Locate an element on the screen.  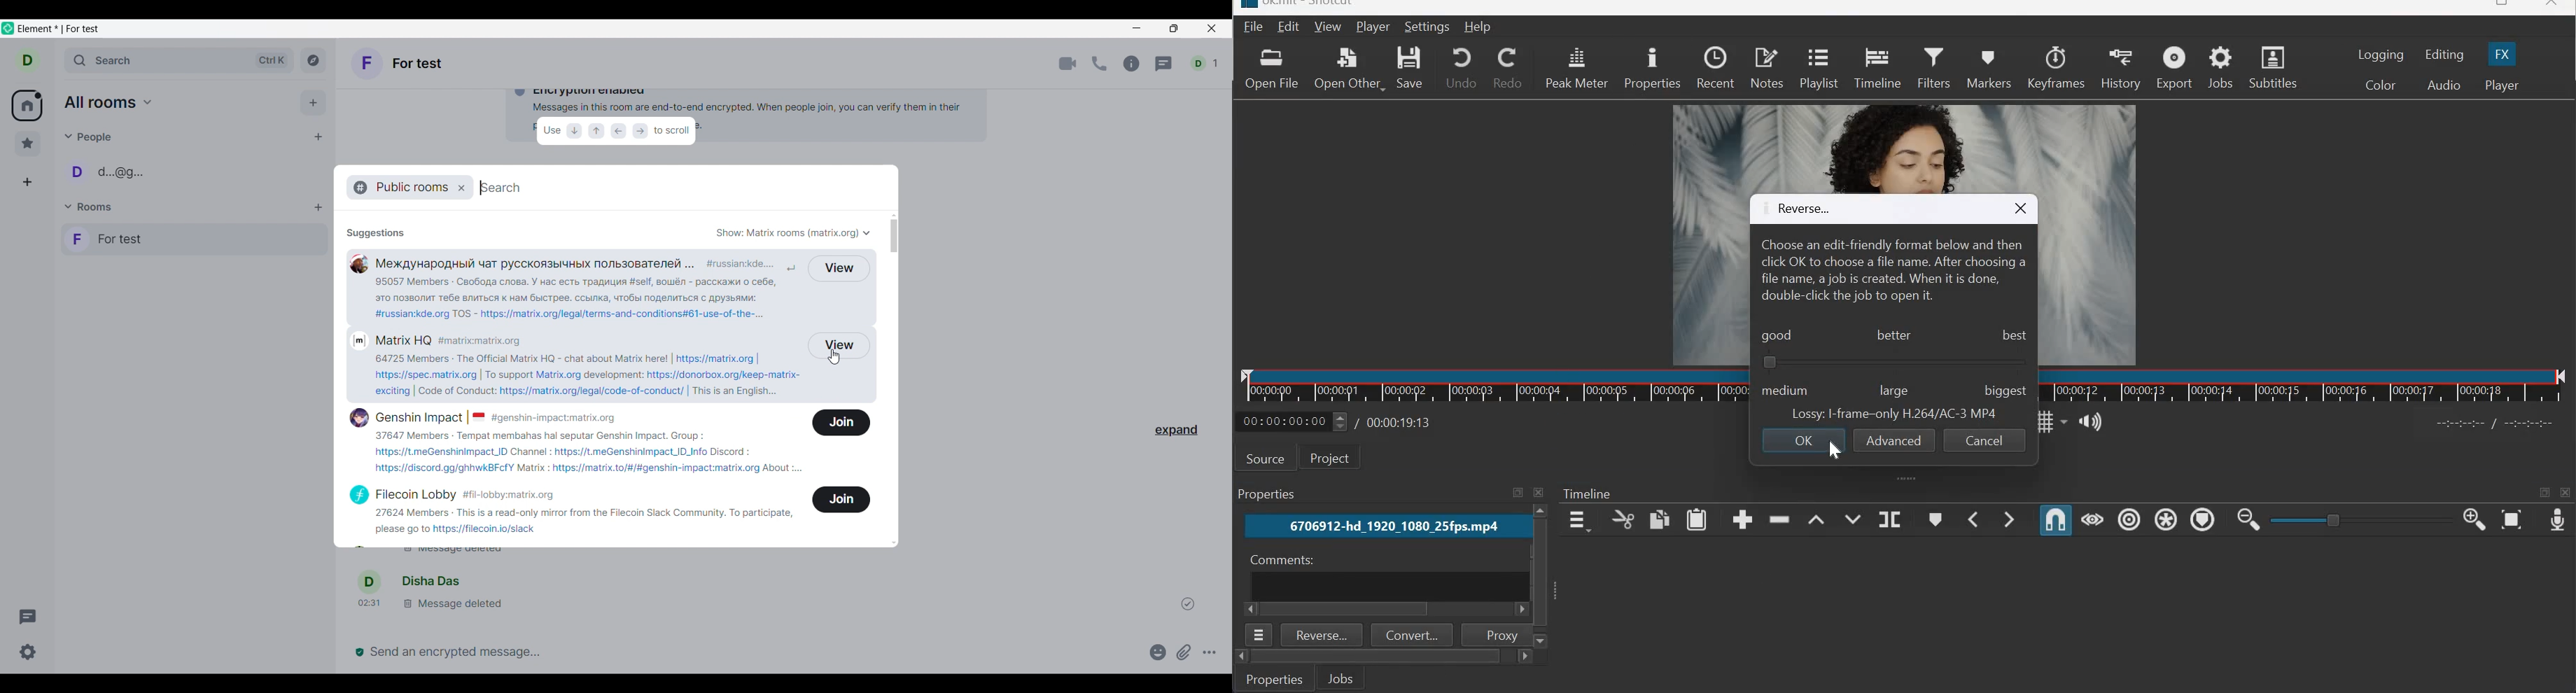
View is located at coordinates (841, 268).